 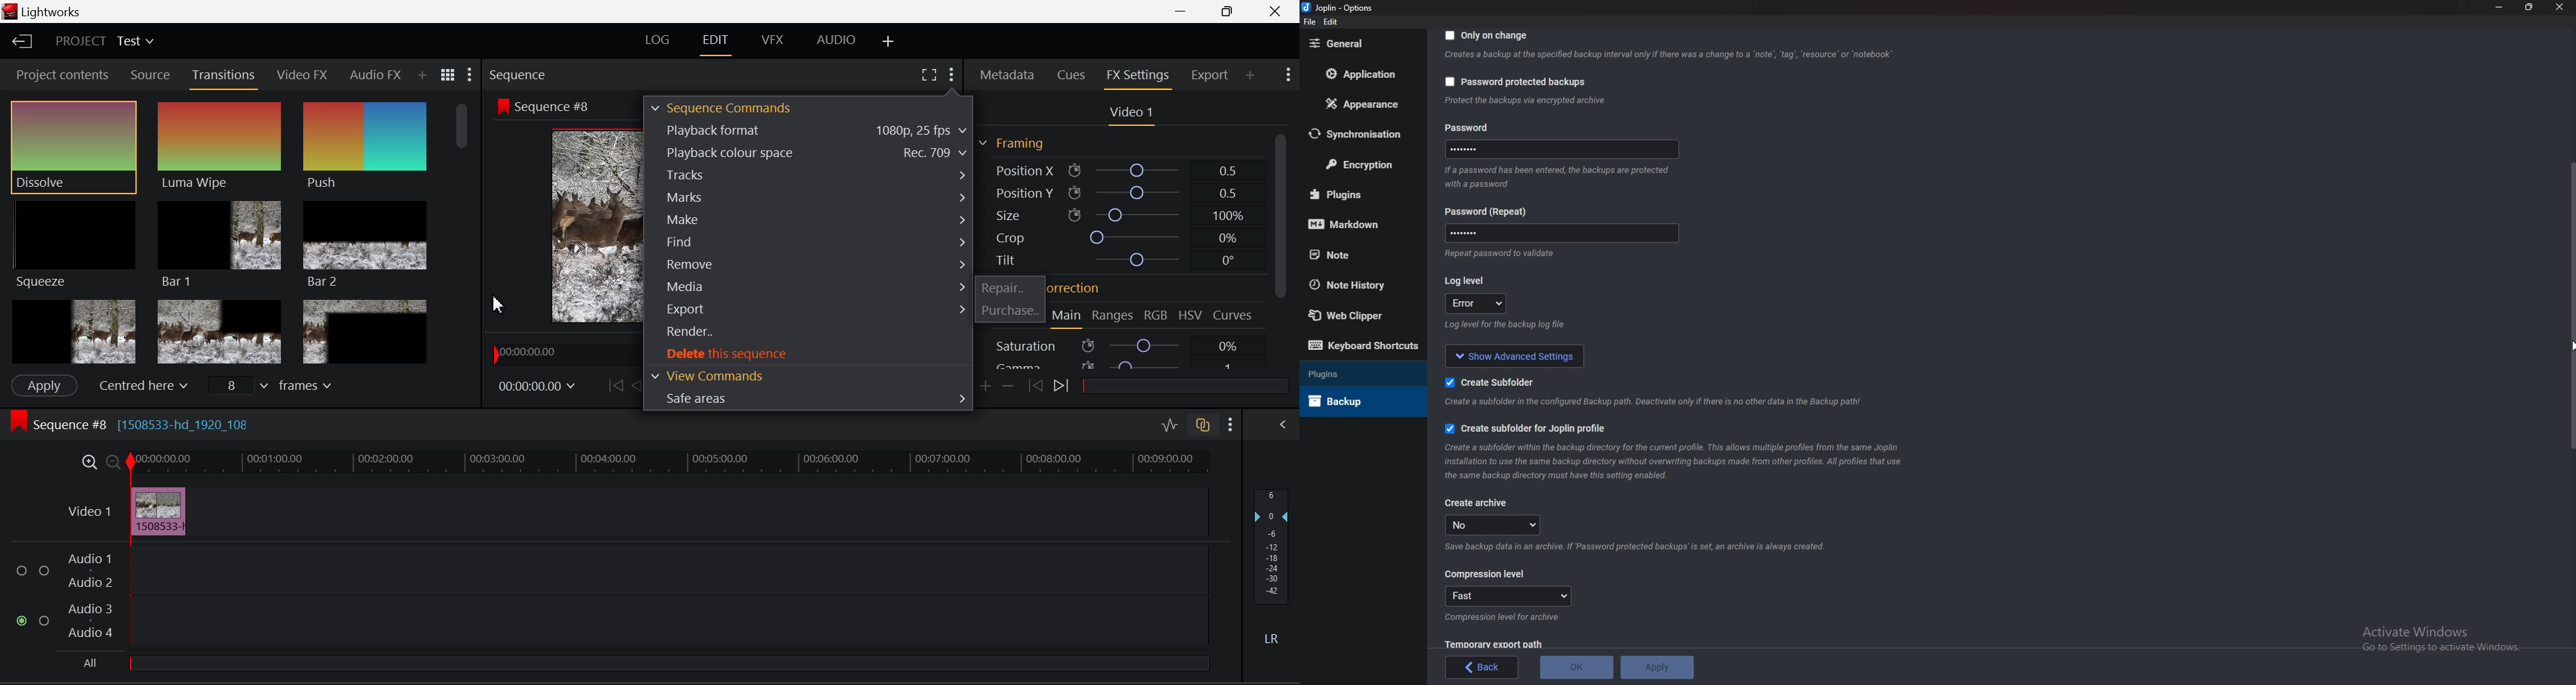 What do you see at coordinates (812, 132) in the screenshot?
I see `Playback format selected` at bounding box center [812, 132].